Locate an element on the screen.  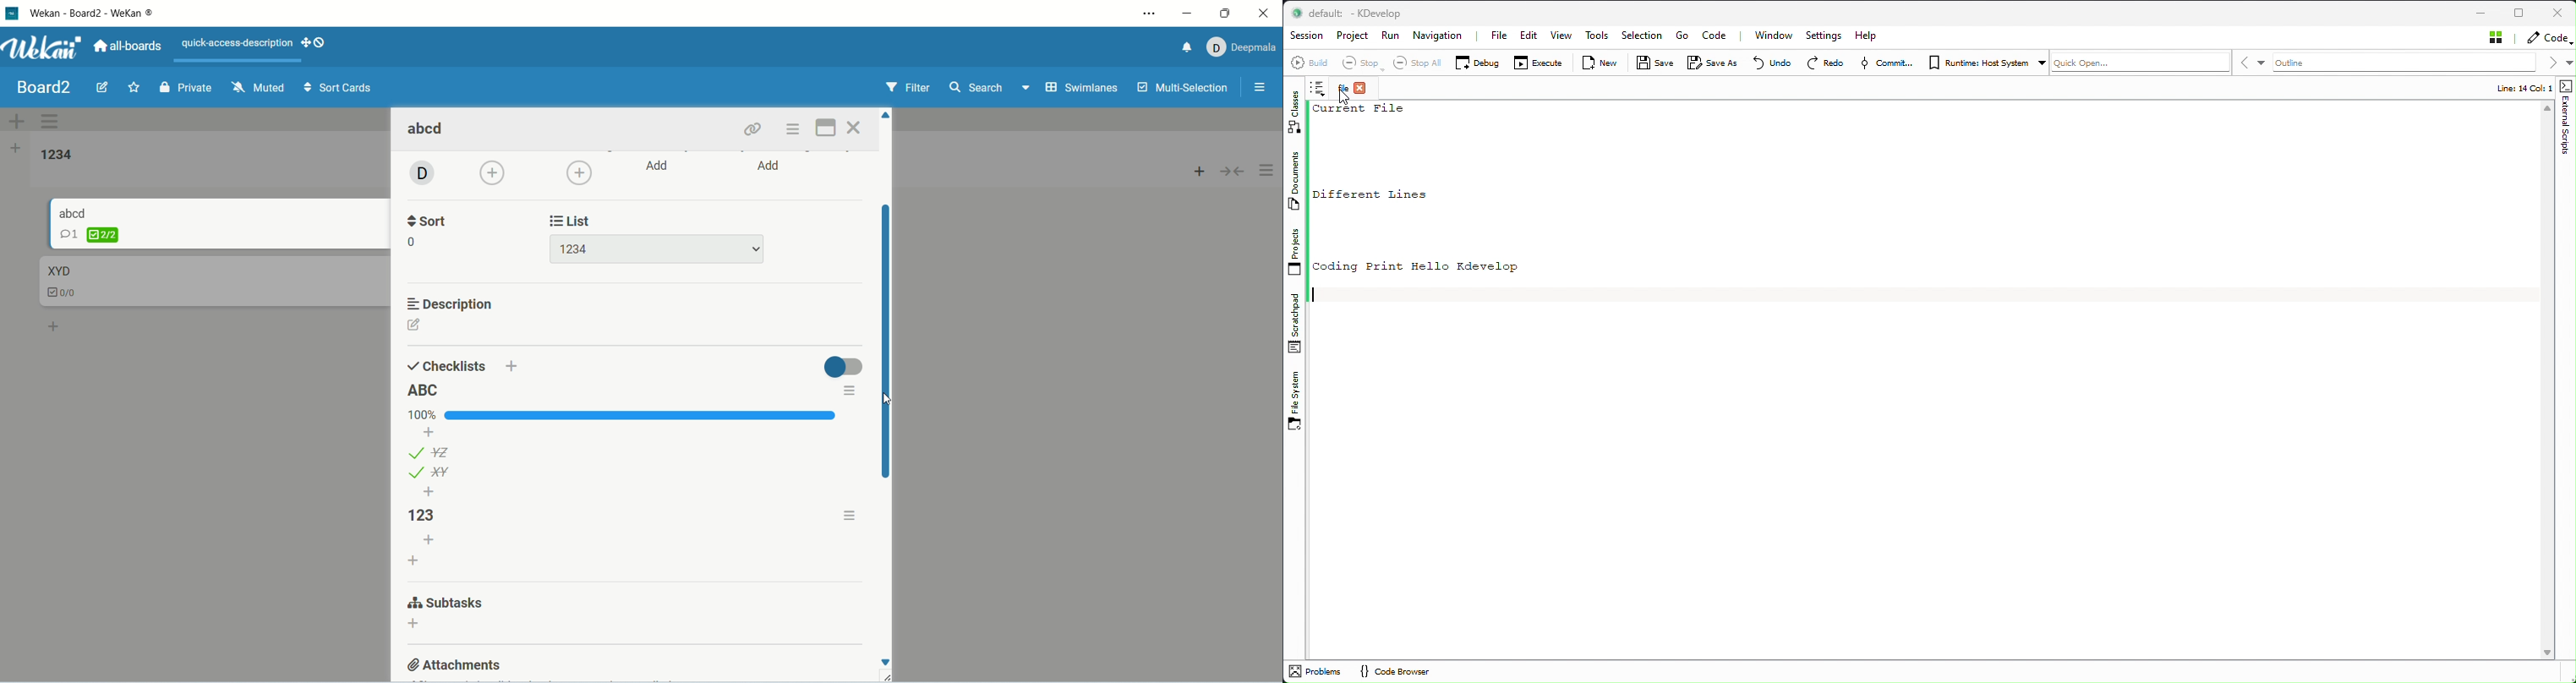
swimlanes is located at coordinates (1081, 88).